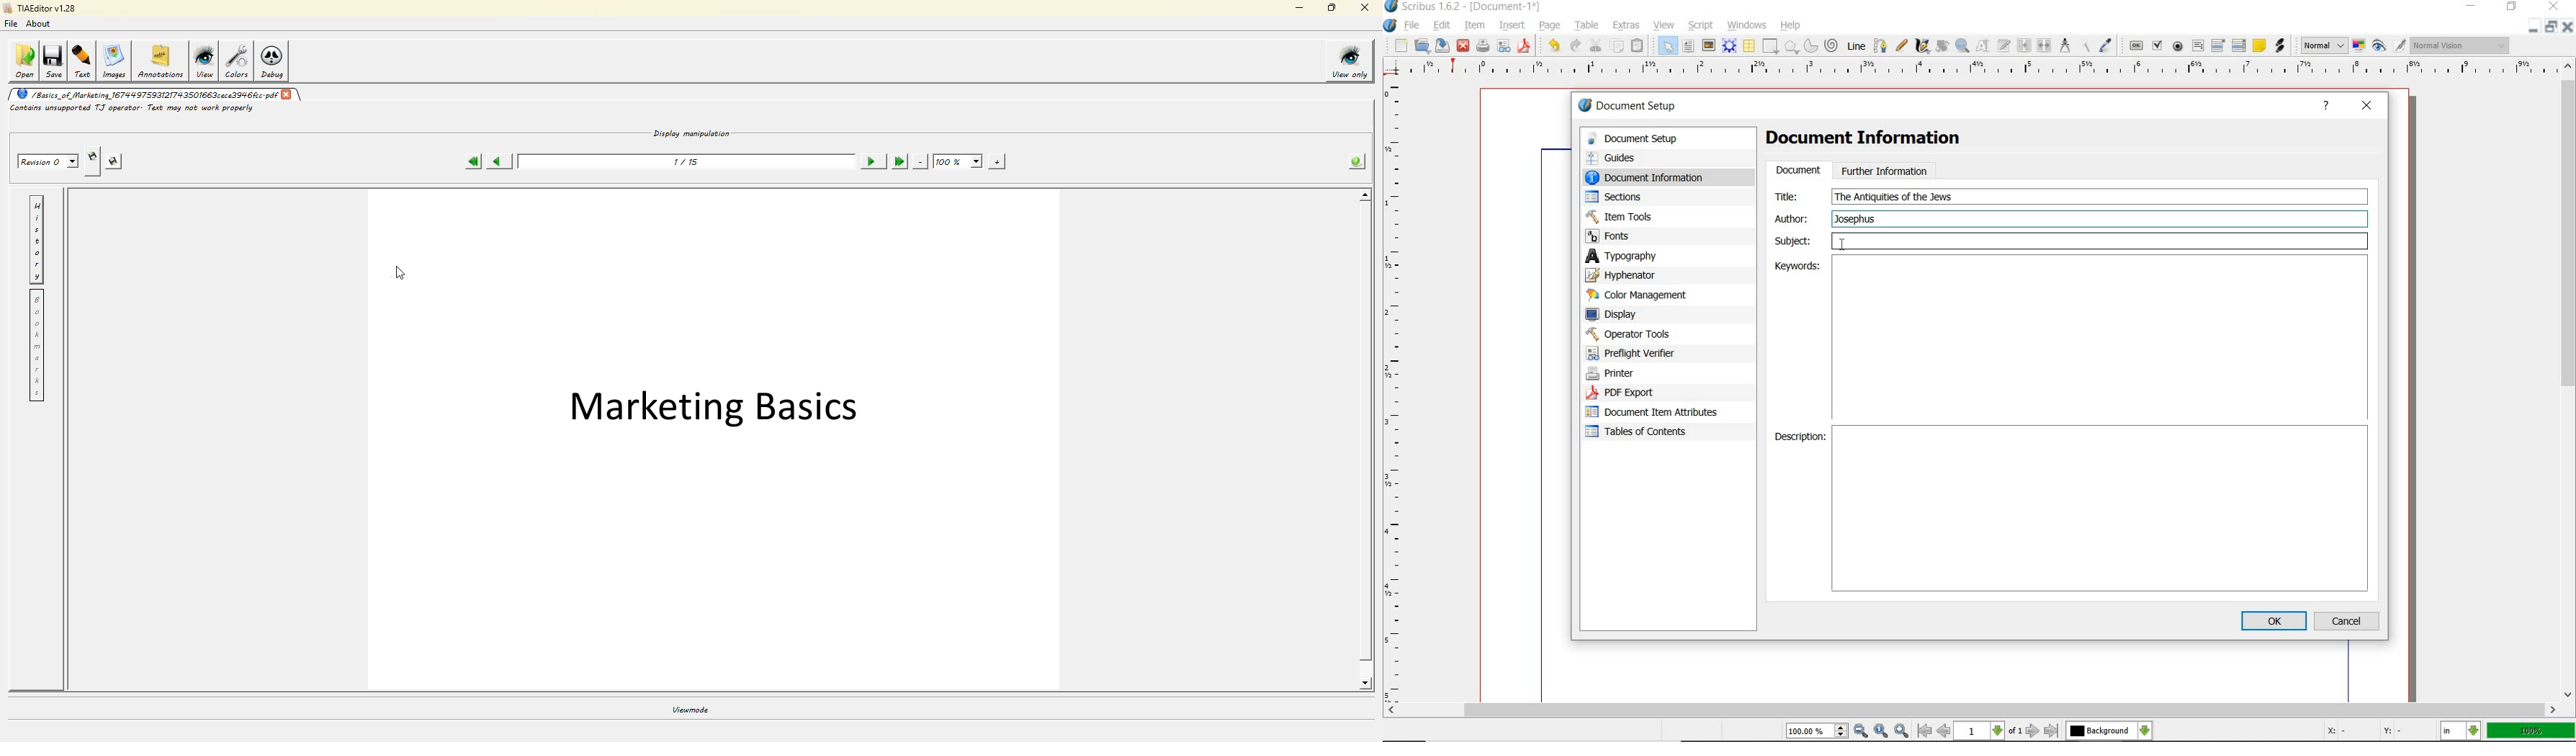 The width and height of the screenshot is (2576, 756). What do you see at coordinates (2004, 47) in the screenshot?
I see `edit text with story editor` at bounding box center [2004, 47].